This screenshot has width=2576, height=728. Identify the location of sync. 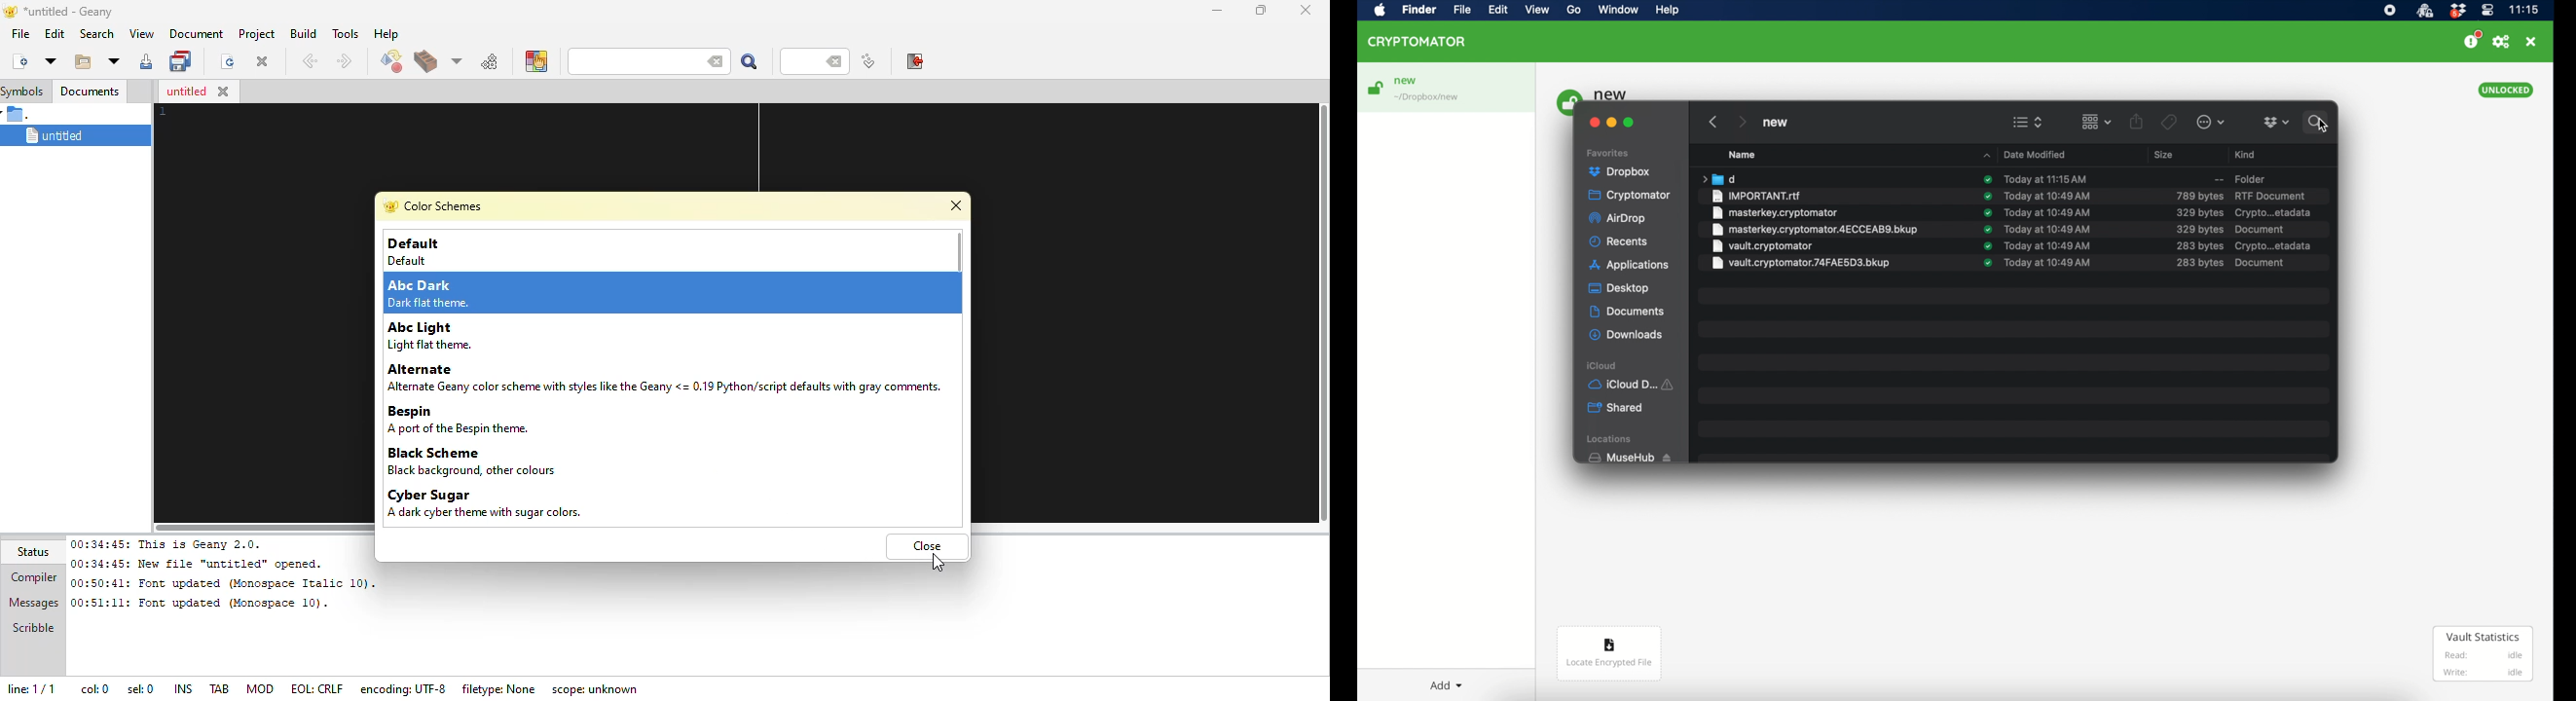
(1987, 212).